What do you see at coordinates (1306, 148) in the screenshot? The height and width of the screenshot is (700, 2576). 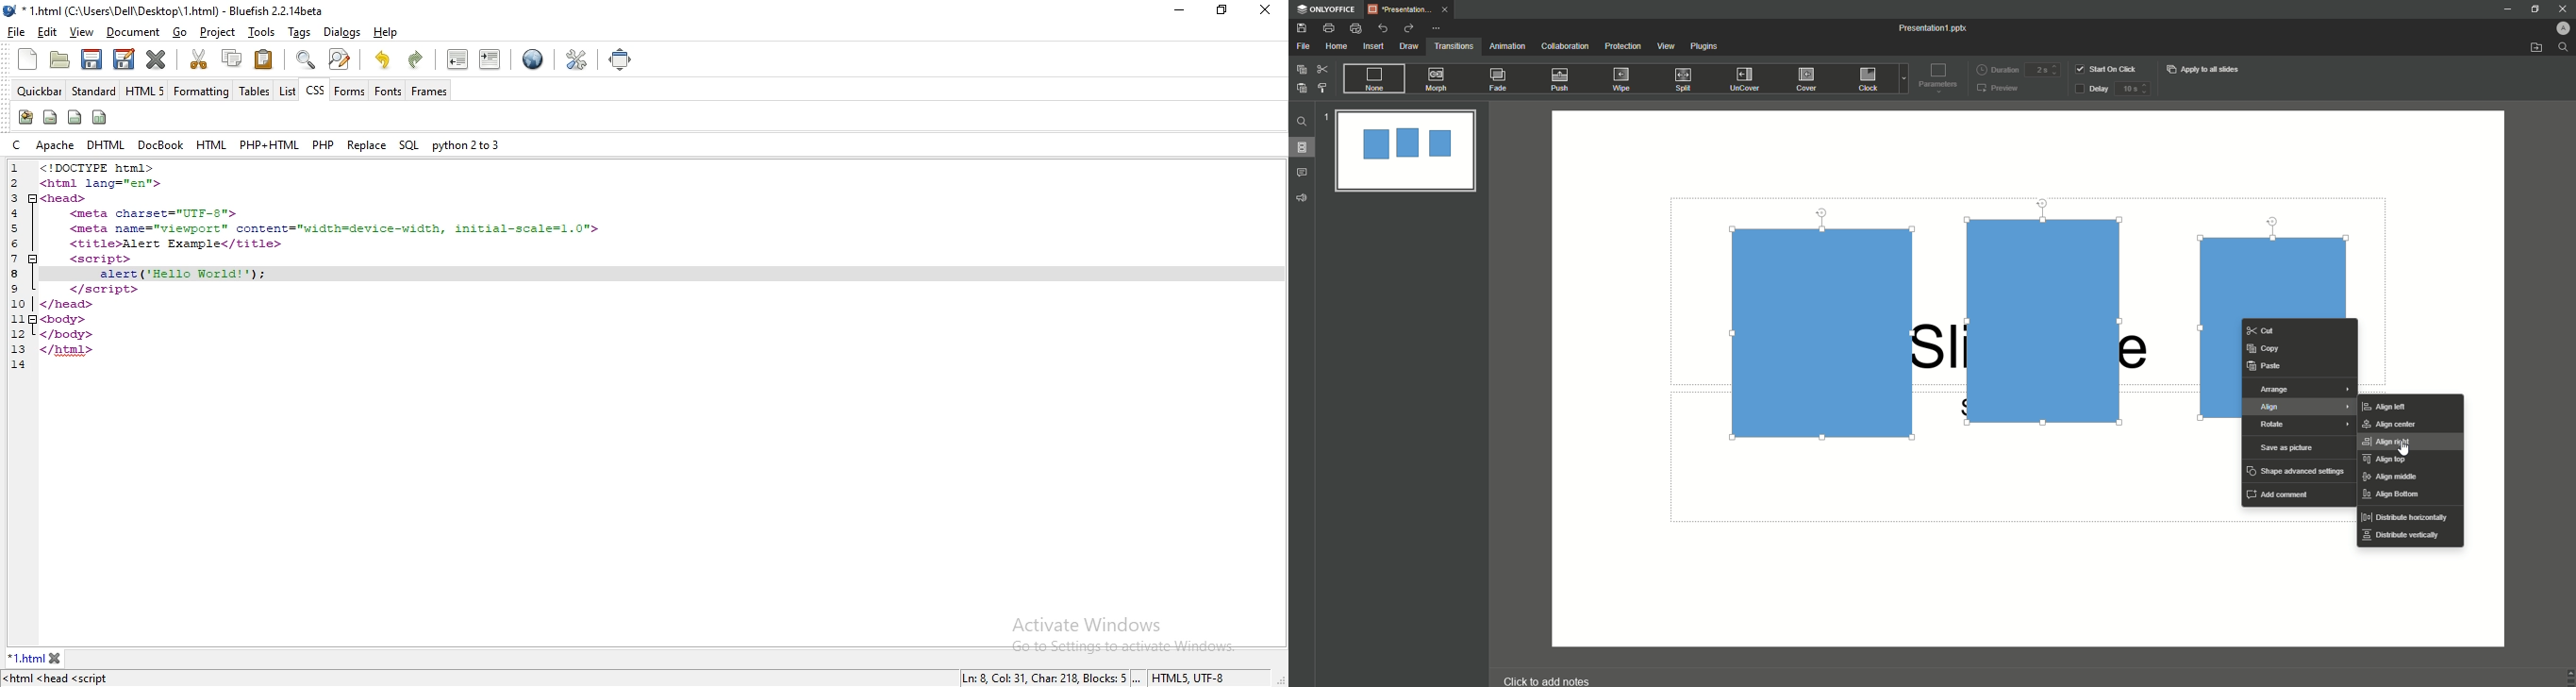 I see `Slides` at bounding box center [1306, 148].